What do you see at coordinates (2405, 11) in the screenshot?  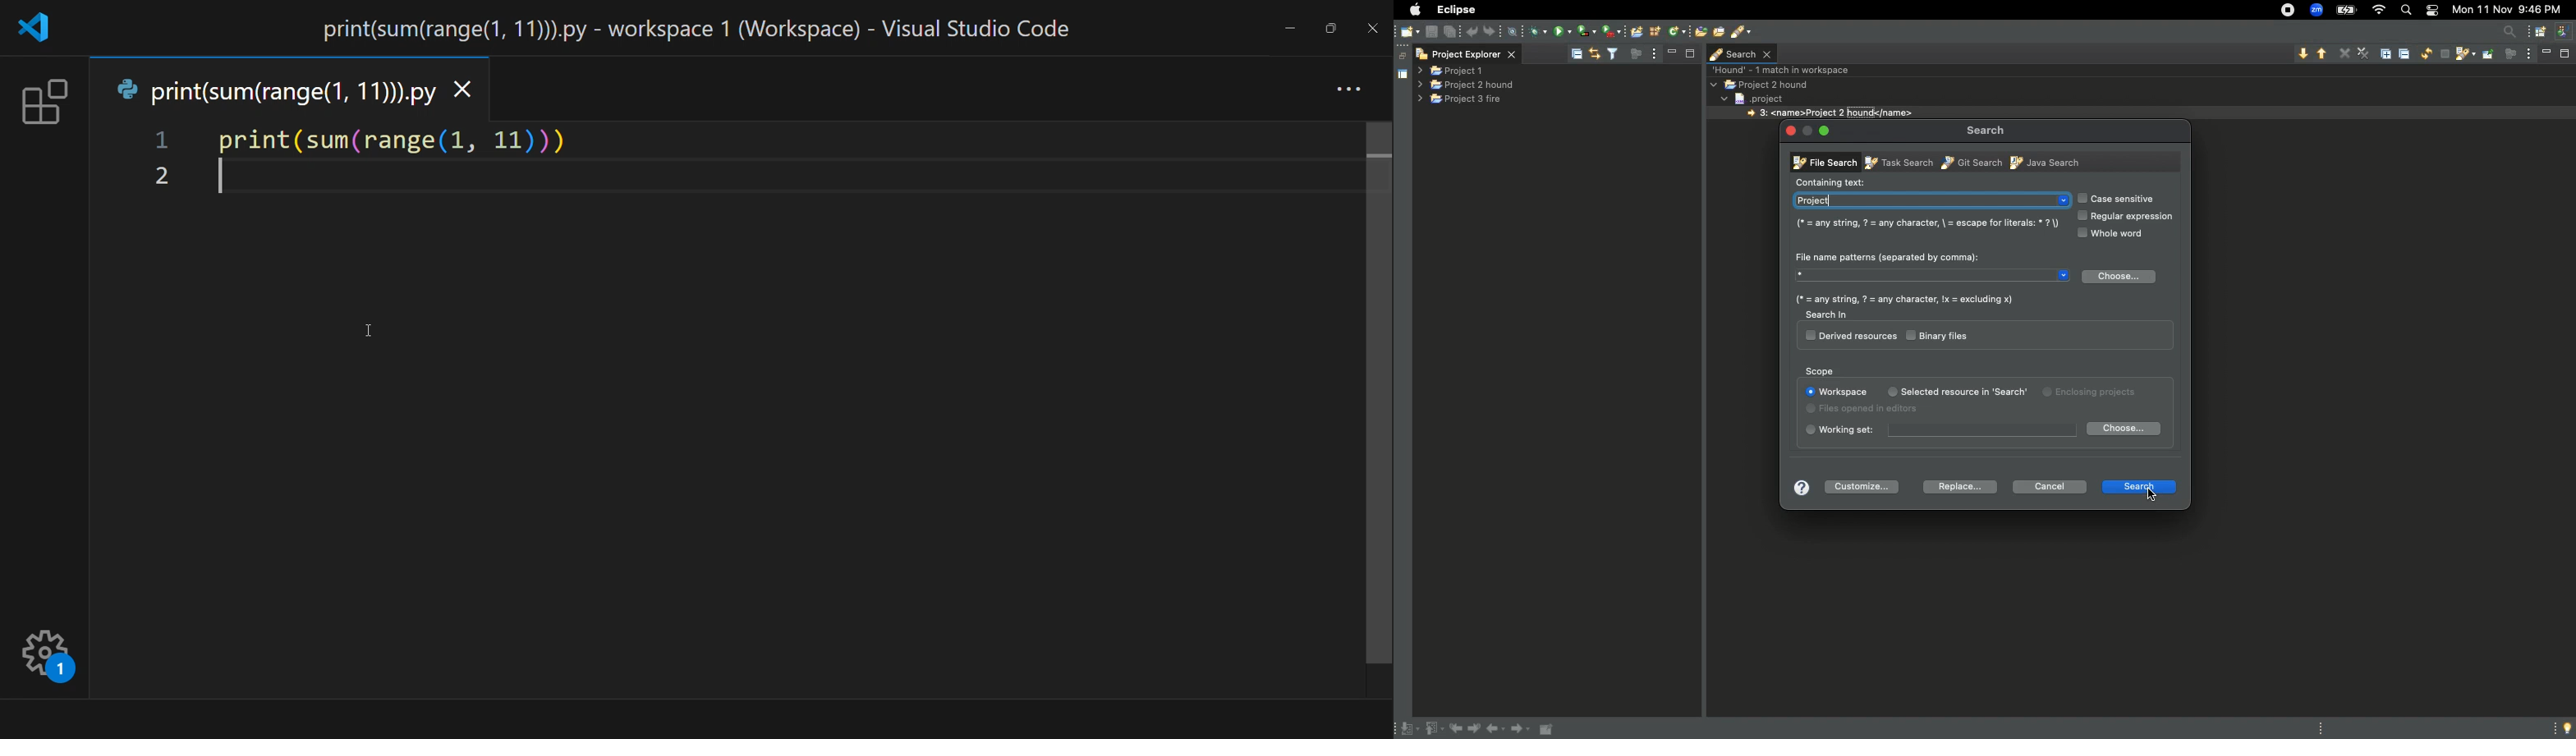 I see `Search` at bounding box center [2405, 11].